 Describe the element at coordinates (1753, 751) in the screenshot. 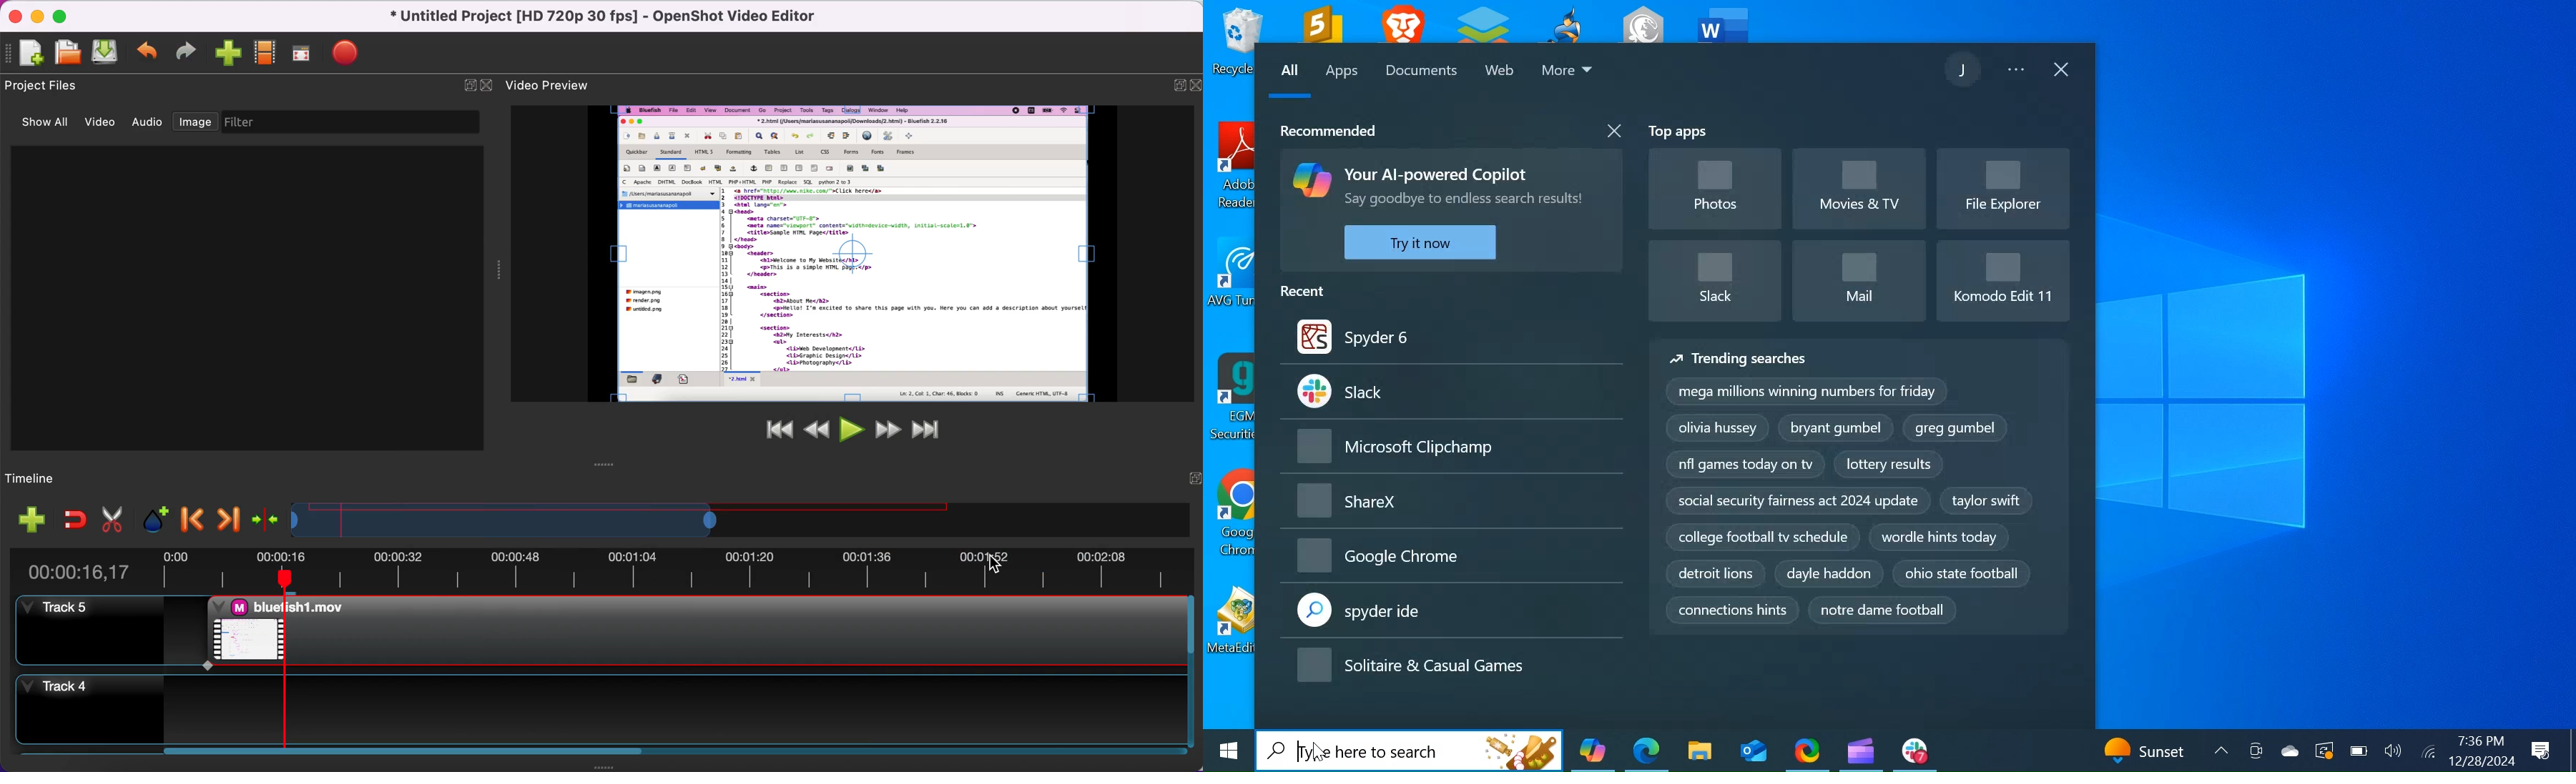

I see `Outlook` at that location.